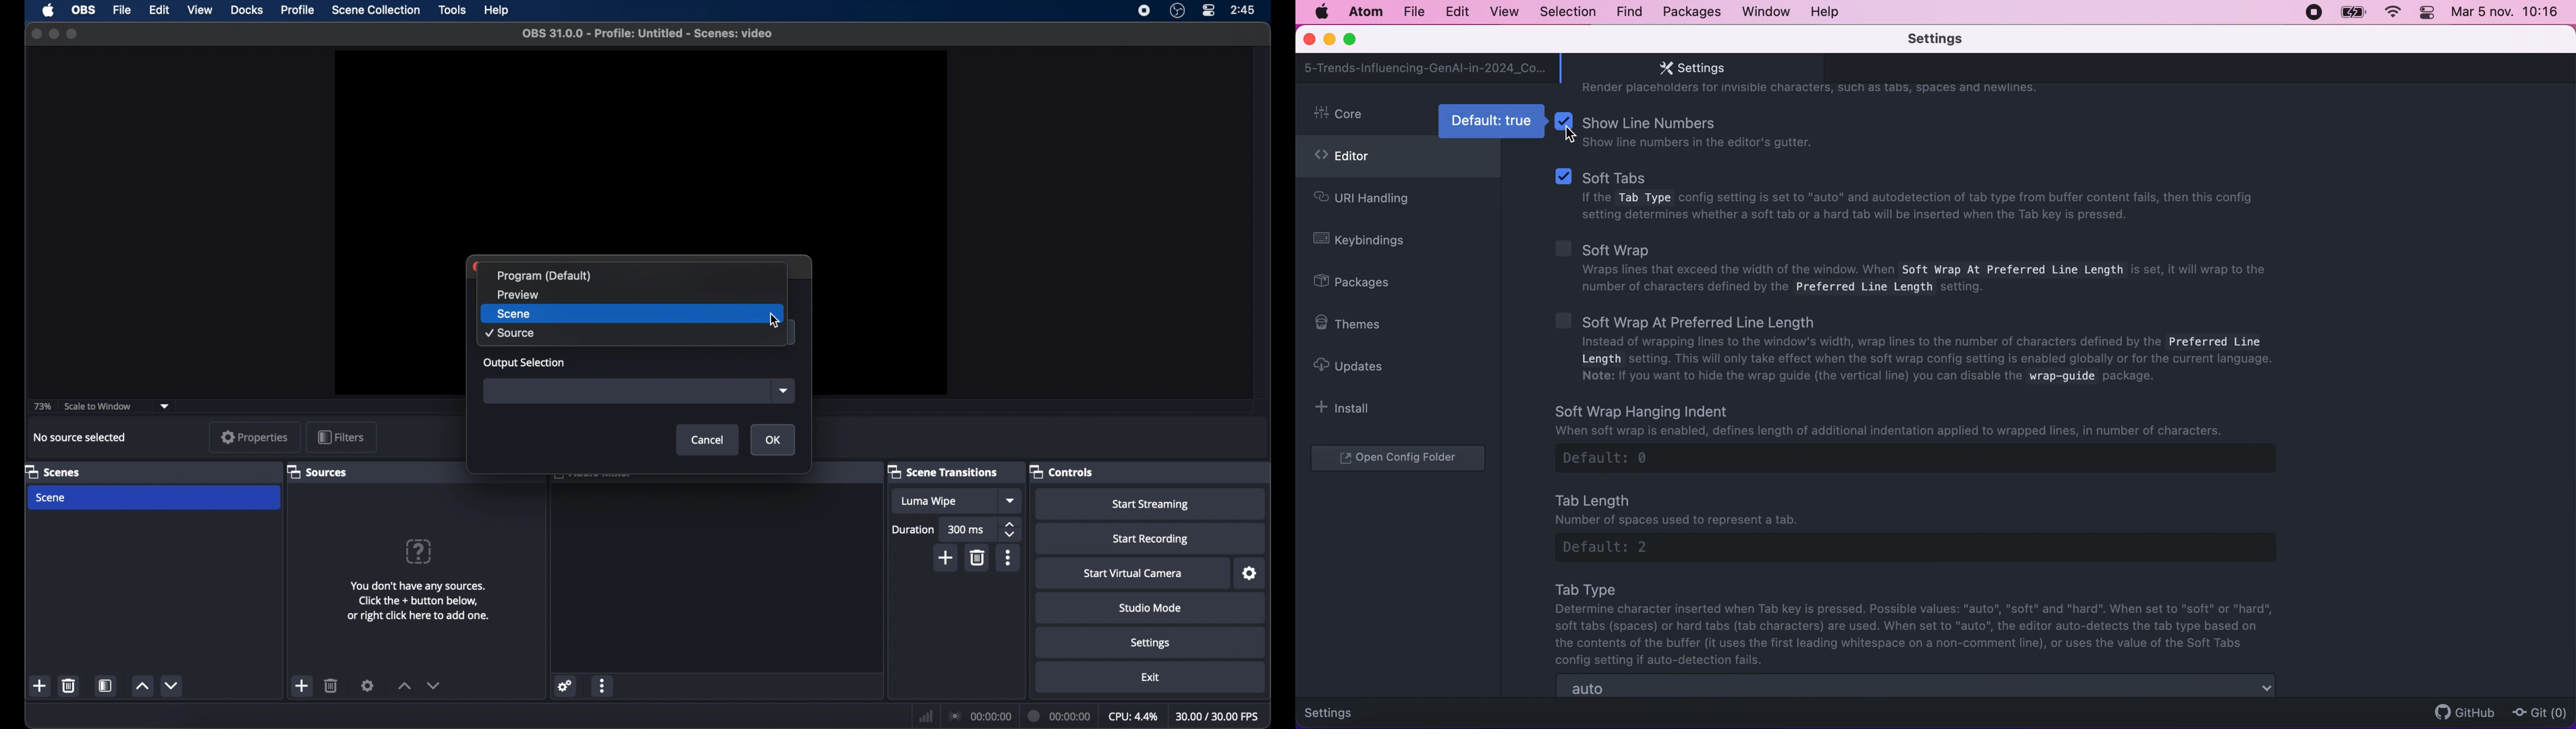 The height and width of the screenshot is (756, 2576). What do you see at coordinates (140, 686) in the screenshot?
I see `increment` at bounding box center [140, 686].